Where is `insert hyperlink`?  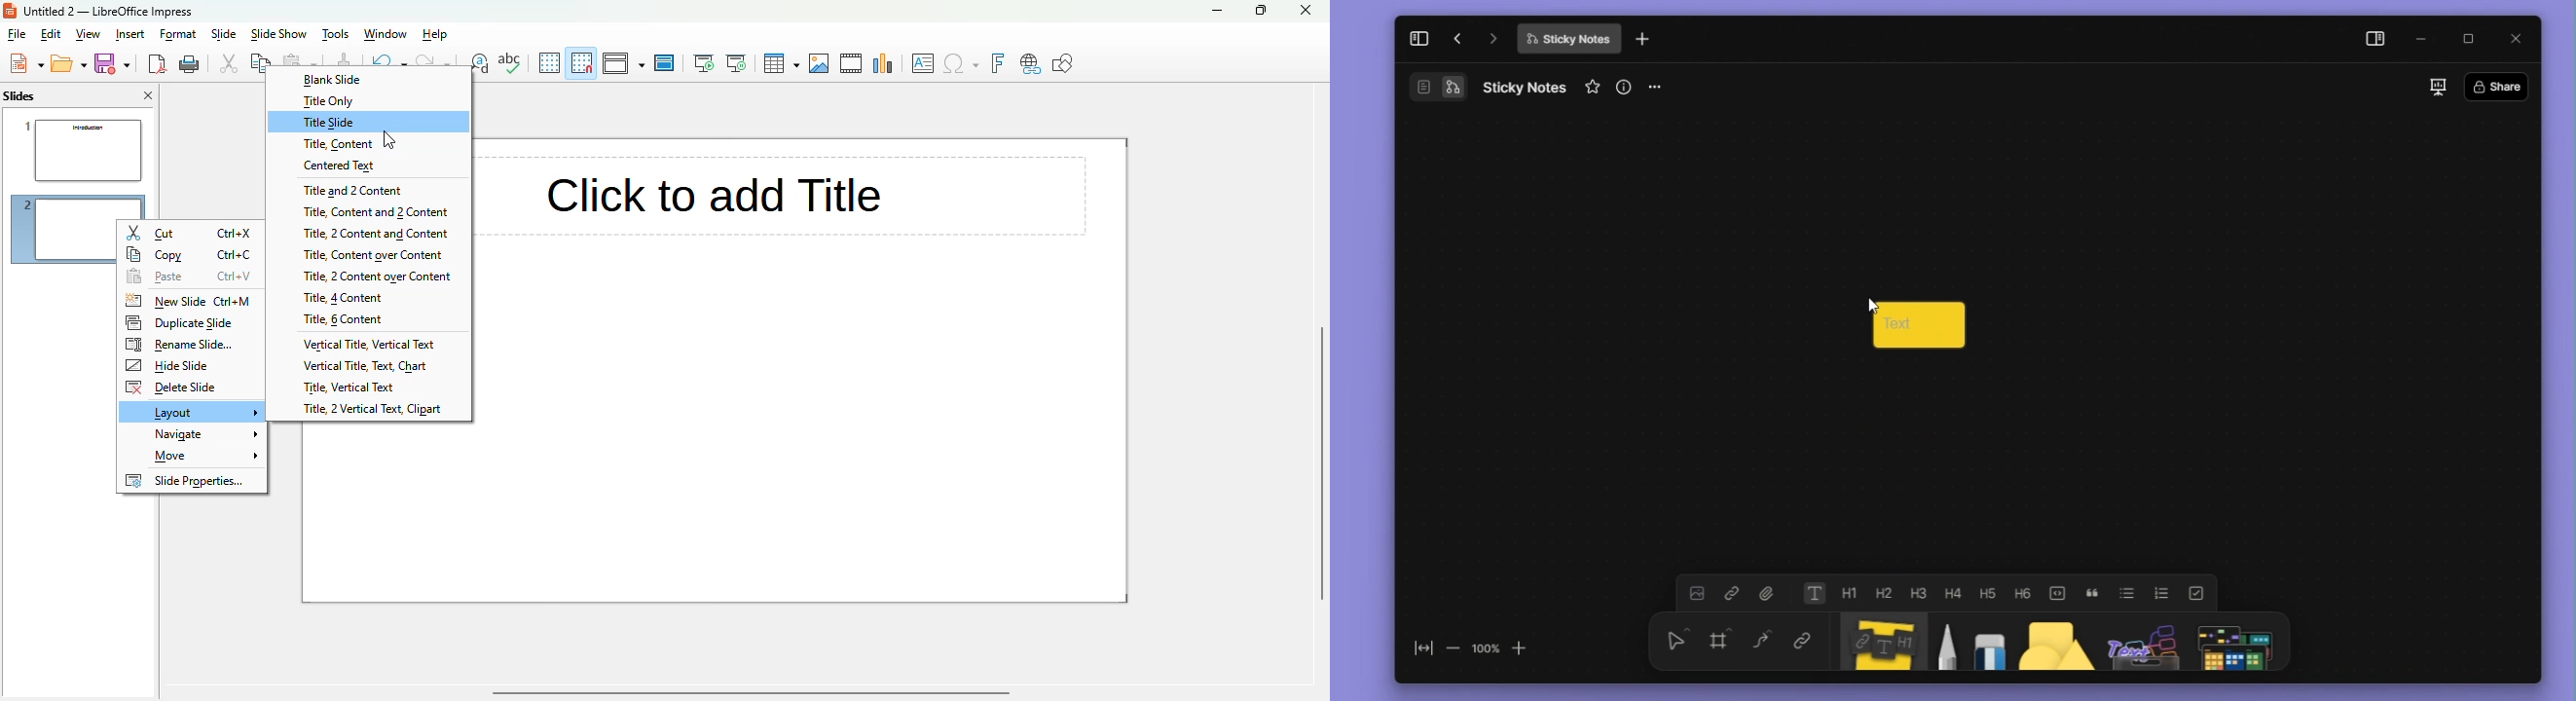
insert hyperlink is located at coordinates (1031, 64).